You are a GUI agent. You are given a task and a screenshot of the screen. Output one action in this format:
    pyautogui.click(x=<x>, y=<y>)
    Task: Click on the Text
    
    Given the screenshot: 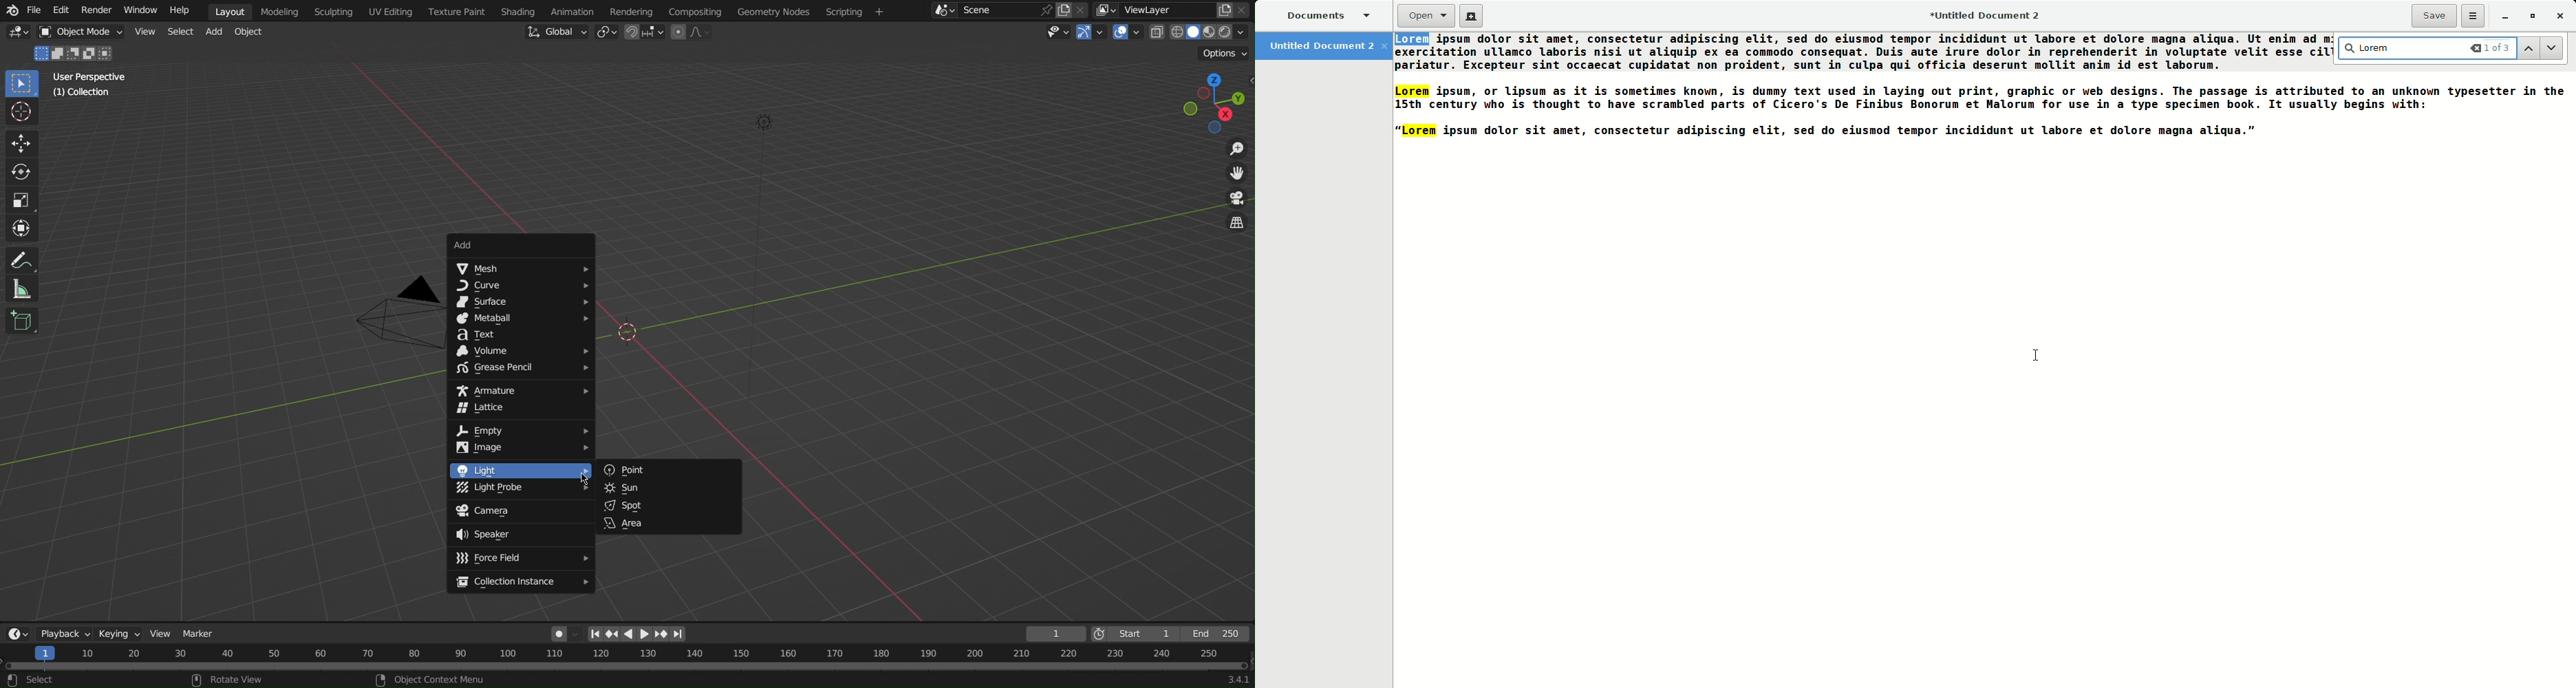 What is the action you would take?
    pyautogui.click(x=520, y=335)
    